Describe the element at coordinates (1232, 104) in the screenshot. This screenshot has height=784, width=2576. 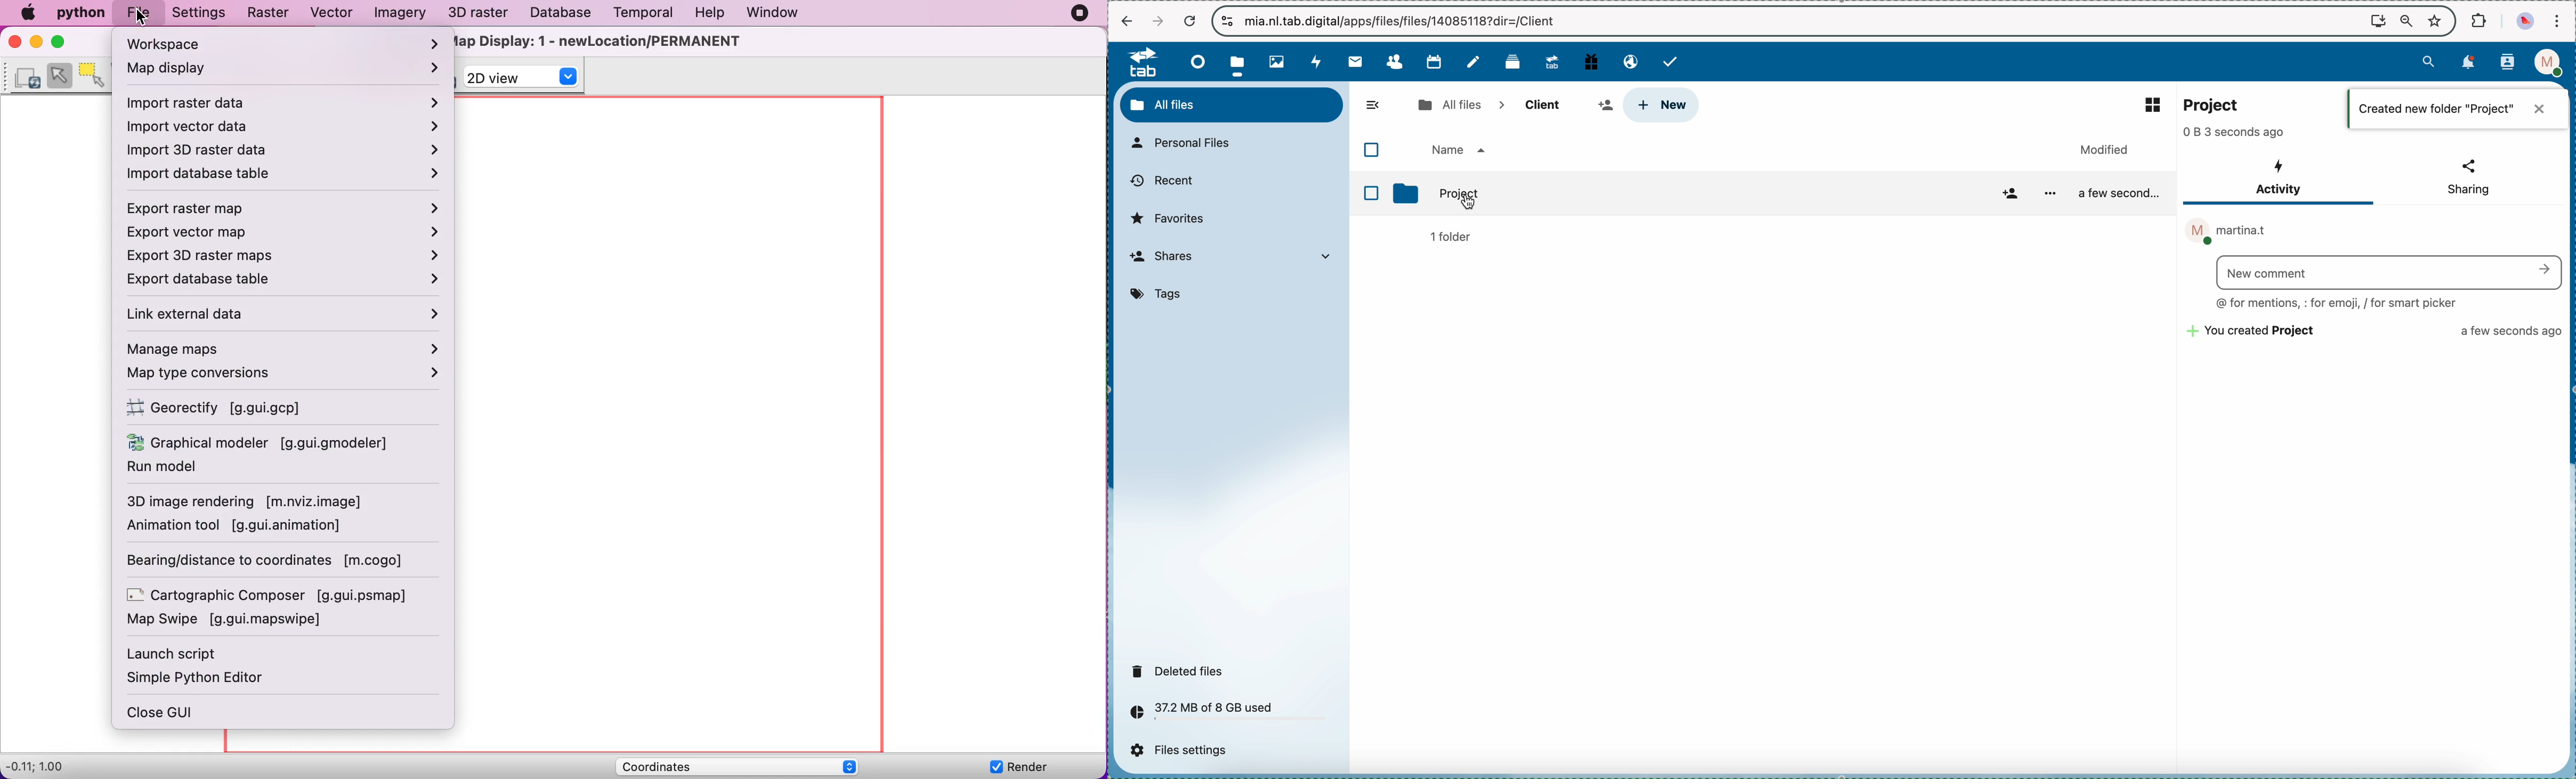
I see `all files` at that location.